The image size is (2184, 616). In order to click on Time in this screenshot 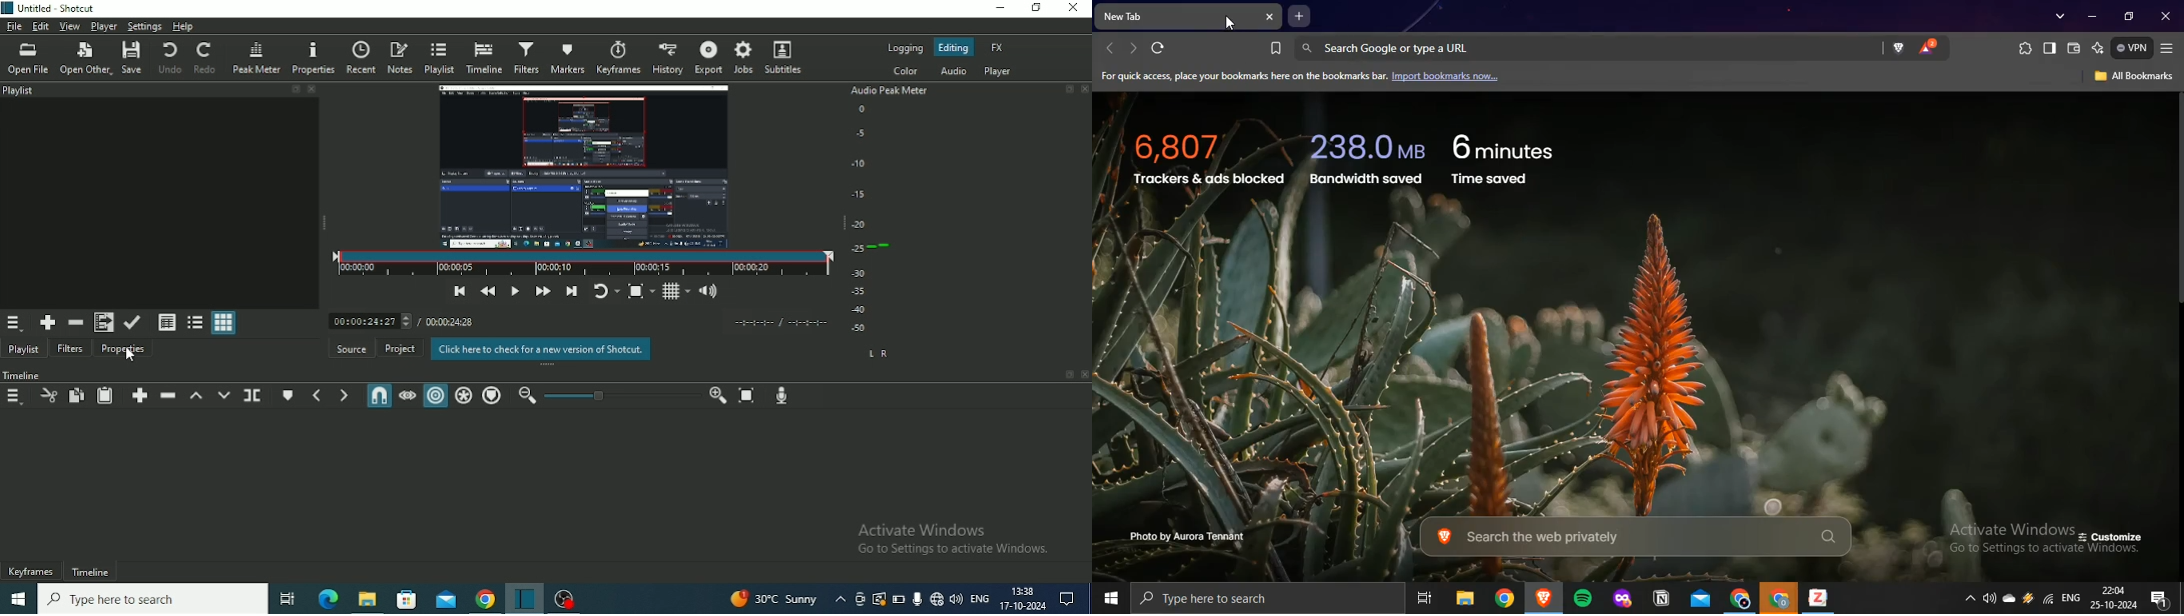, I will do `click(1023, 591)`.